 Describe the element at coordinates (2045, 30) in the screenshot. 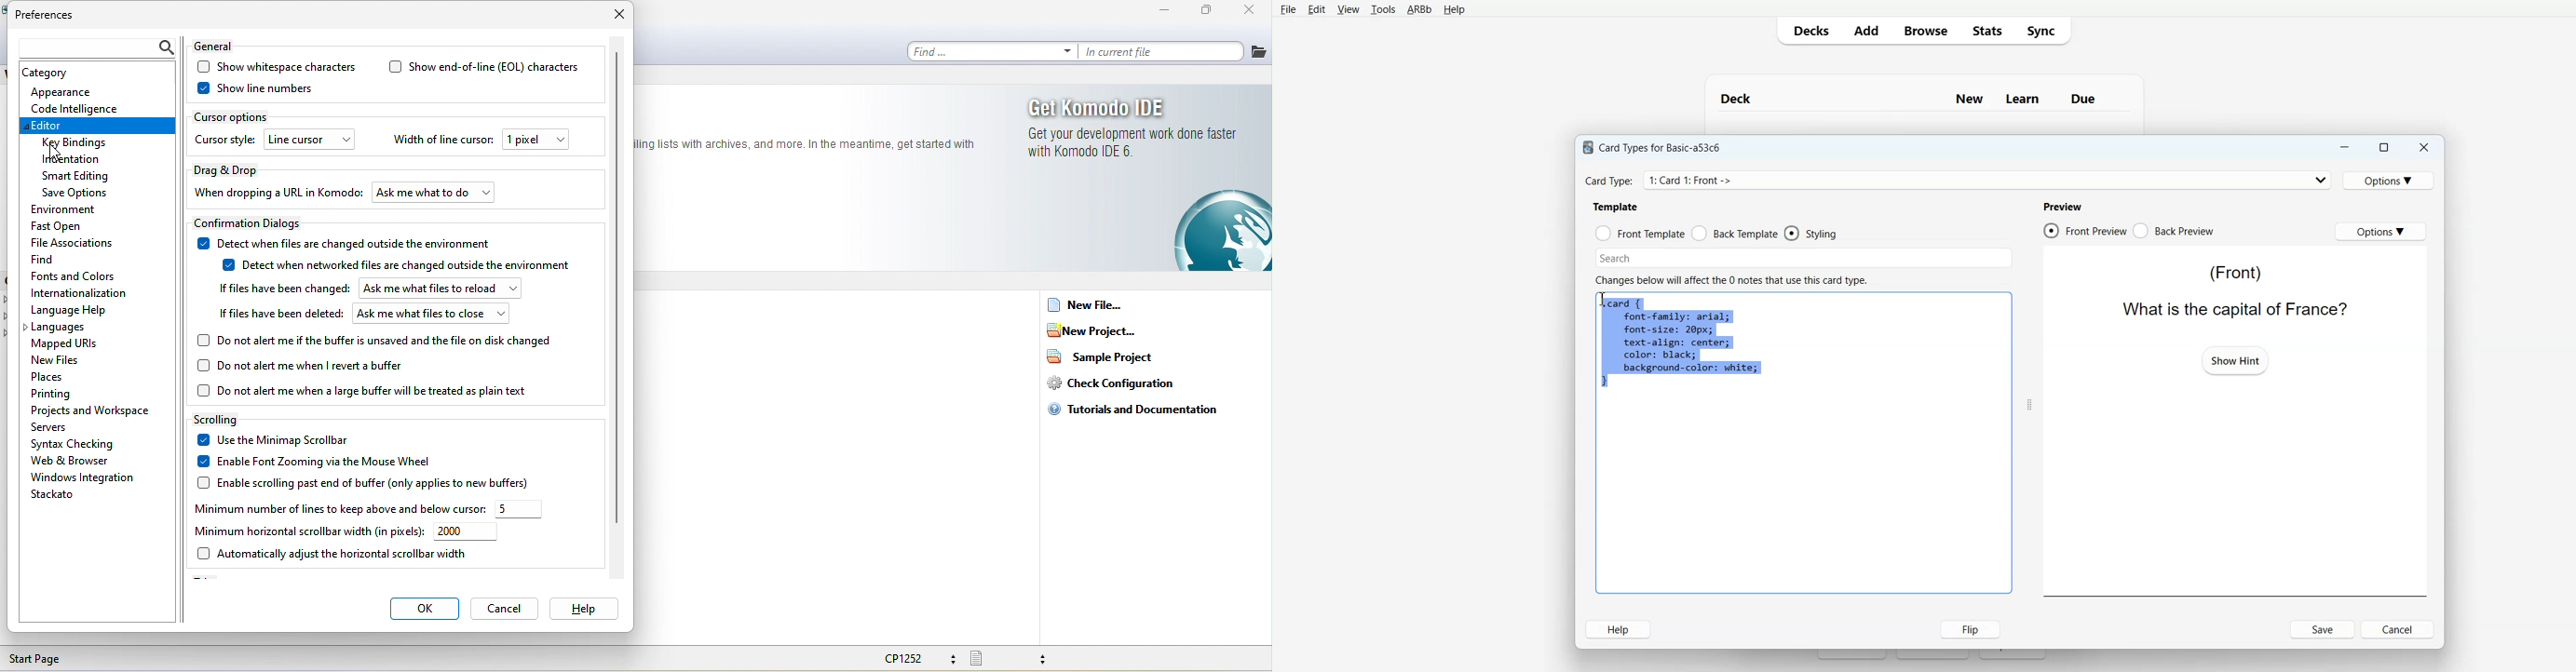

I see `Sync` at that location.